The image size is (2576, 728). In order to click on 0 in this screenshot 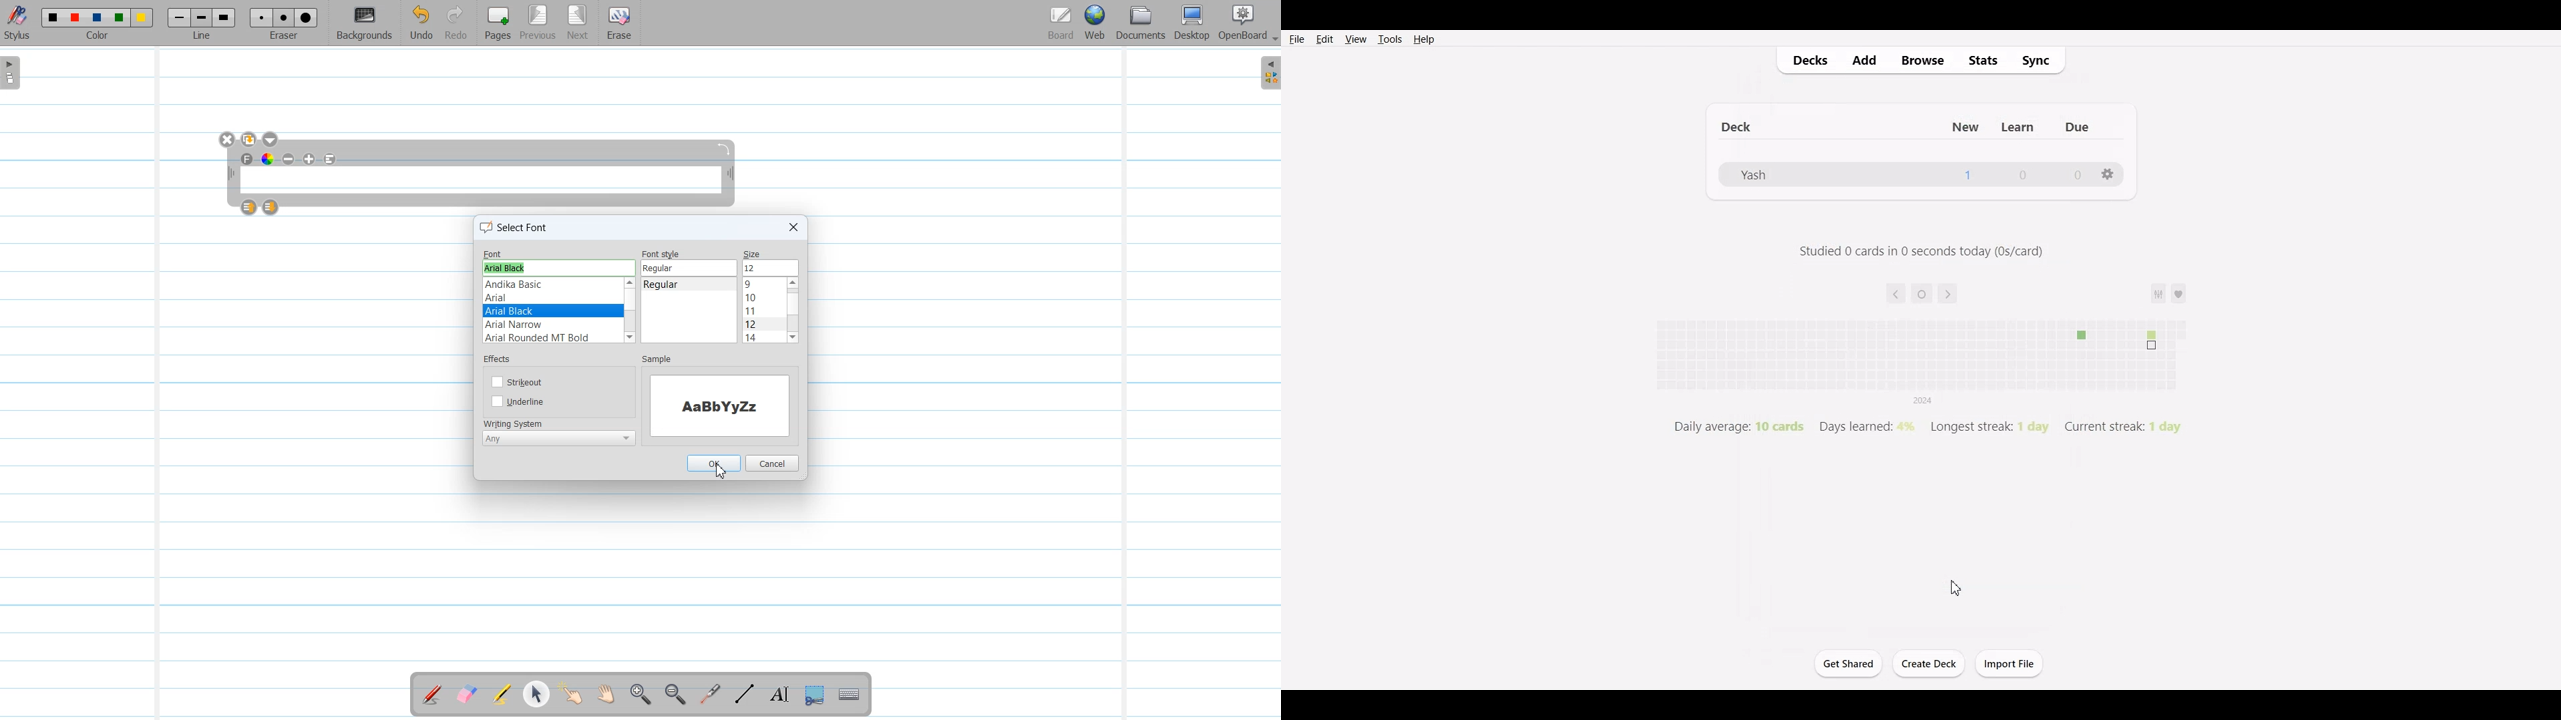, I will do `click(2026, 177)`.